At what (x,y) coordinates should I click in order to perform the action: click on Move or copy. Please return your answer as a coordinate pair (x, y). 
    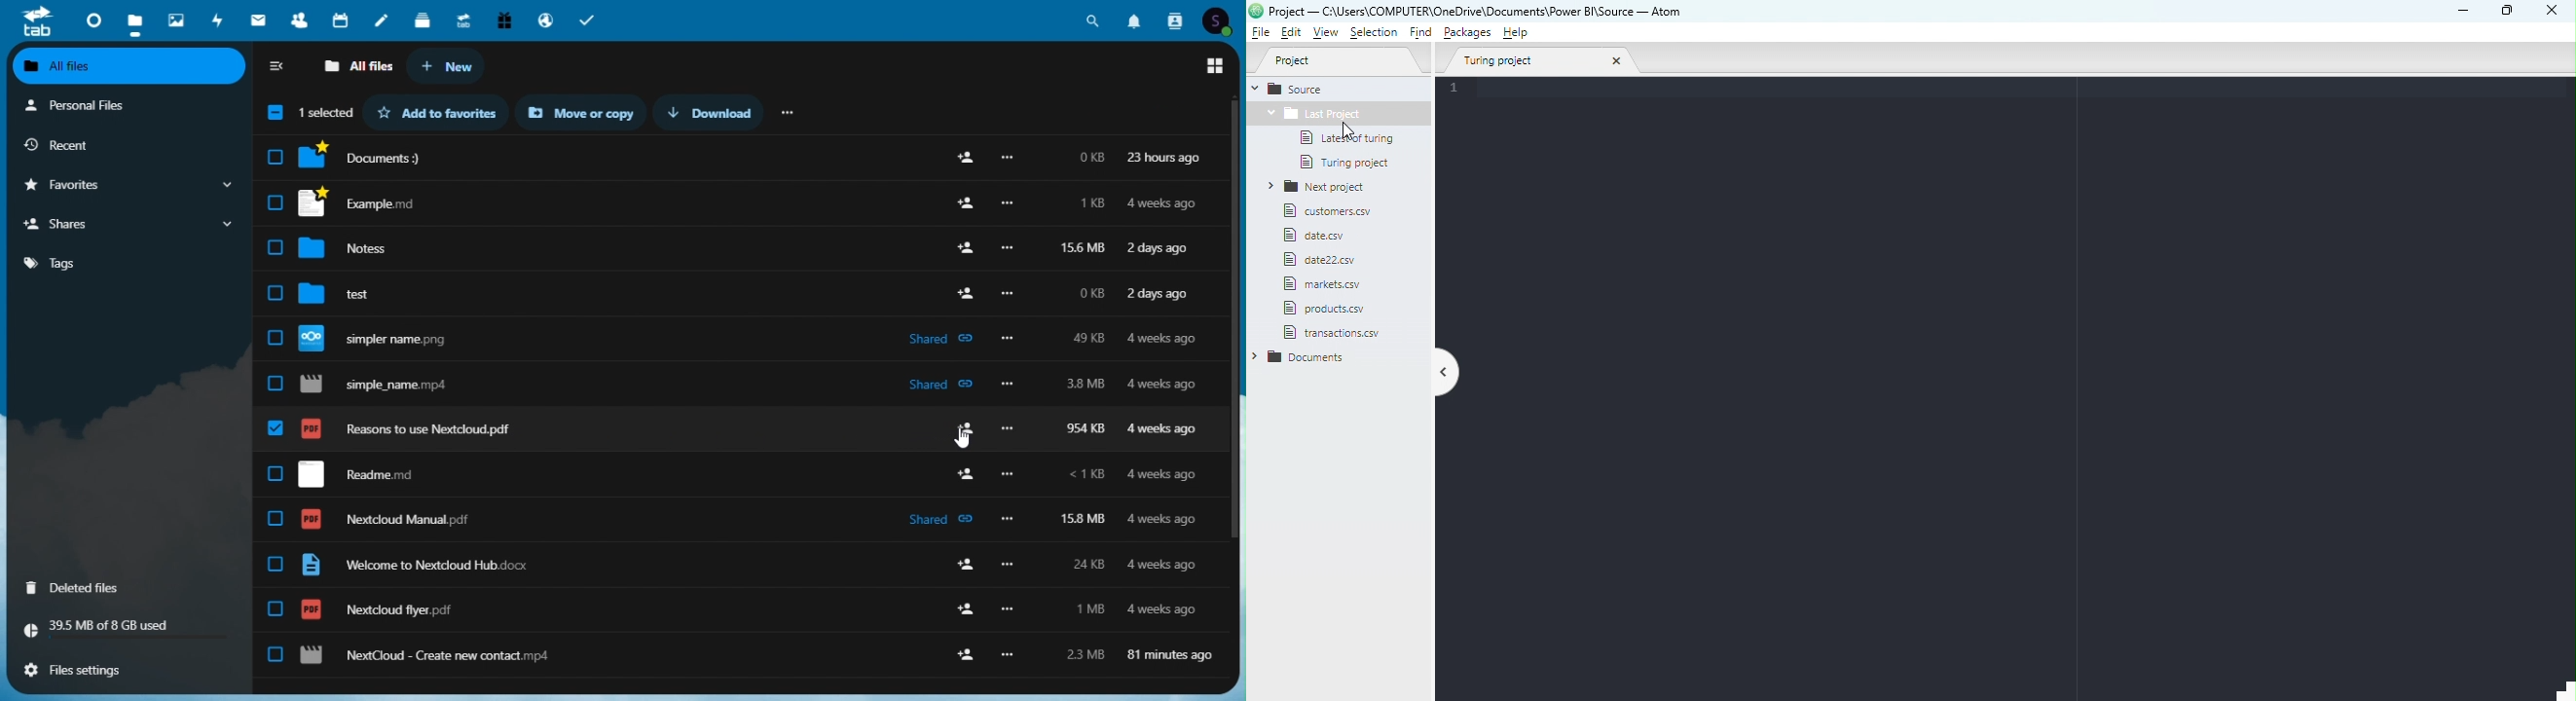
    Looking at the image, I should click on (580, 112).